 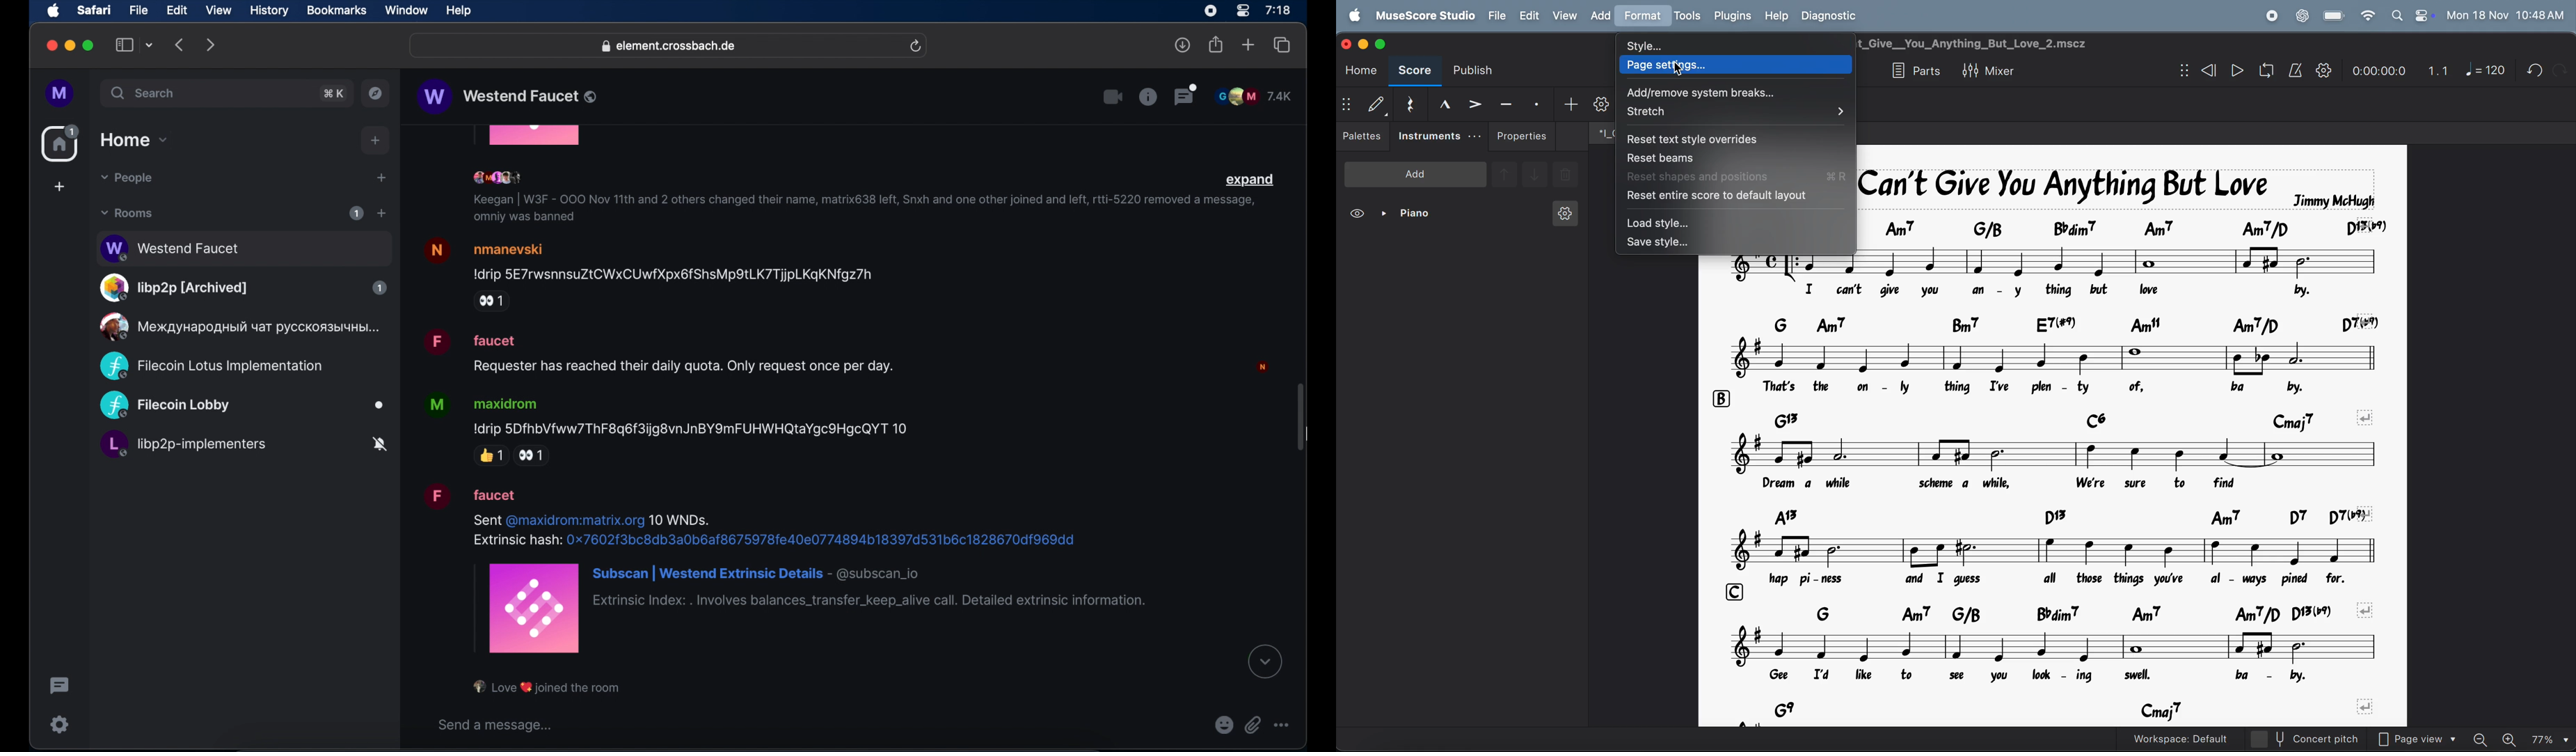 What do you see at coordinates (1365, 43) in the screenshot?
I see `minimize` at bounding box center [1365, 43].